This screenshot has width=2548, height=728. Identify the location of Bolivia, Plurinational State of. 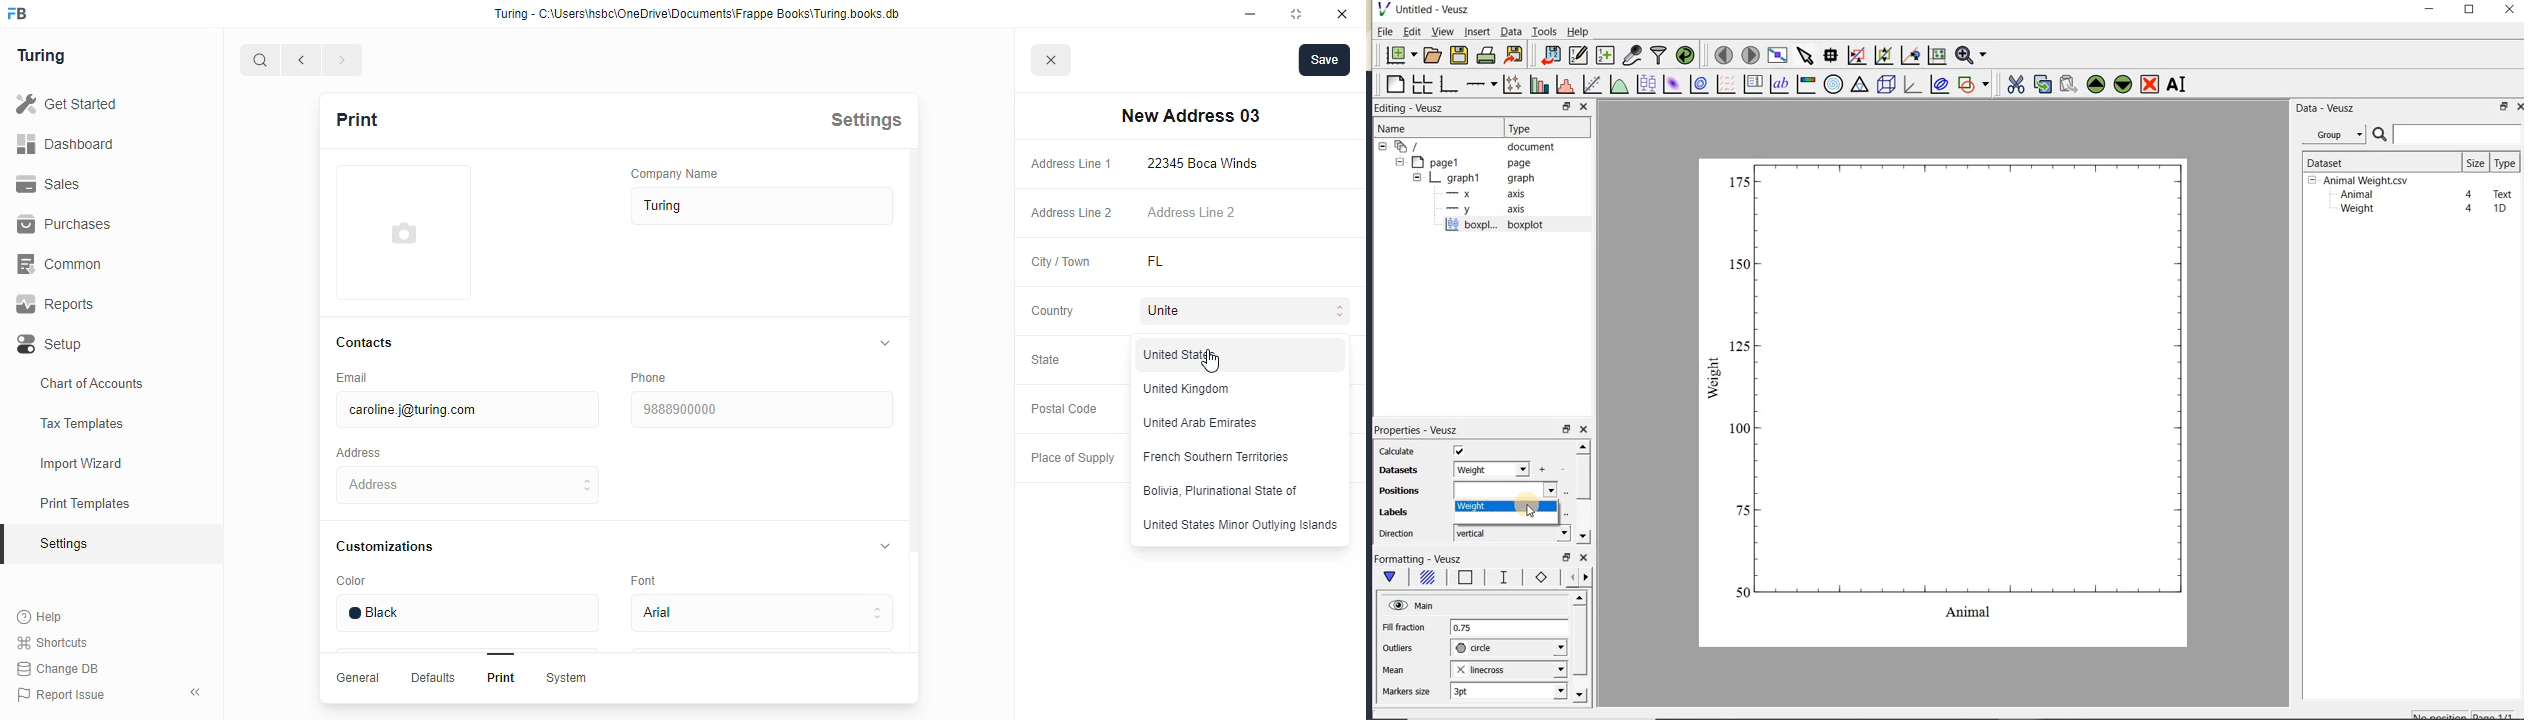
(1221, 491).